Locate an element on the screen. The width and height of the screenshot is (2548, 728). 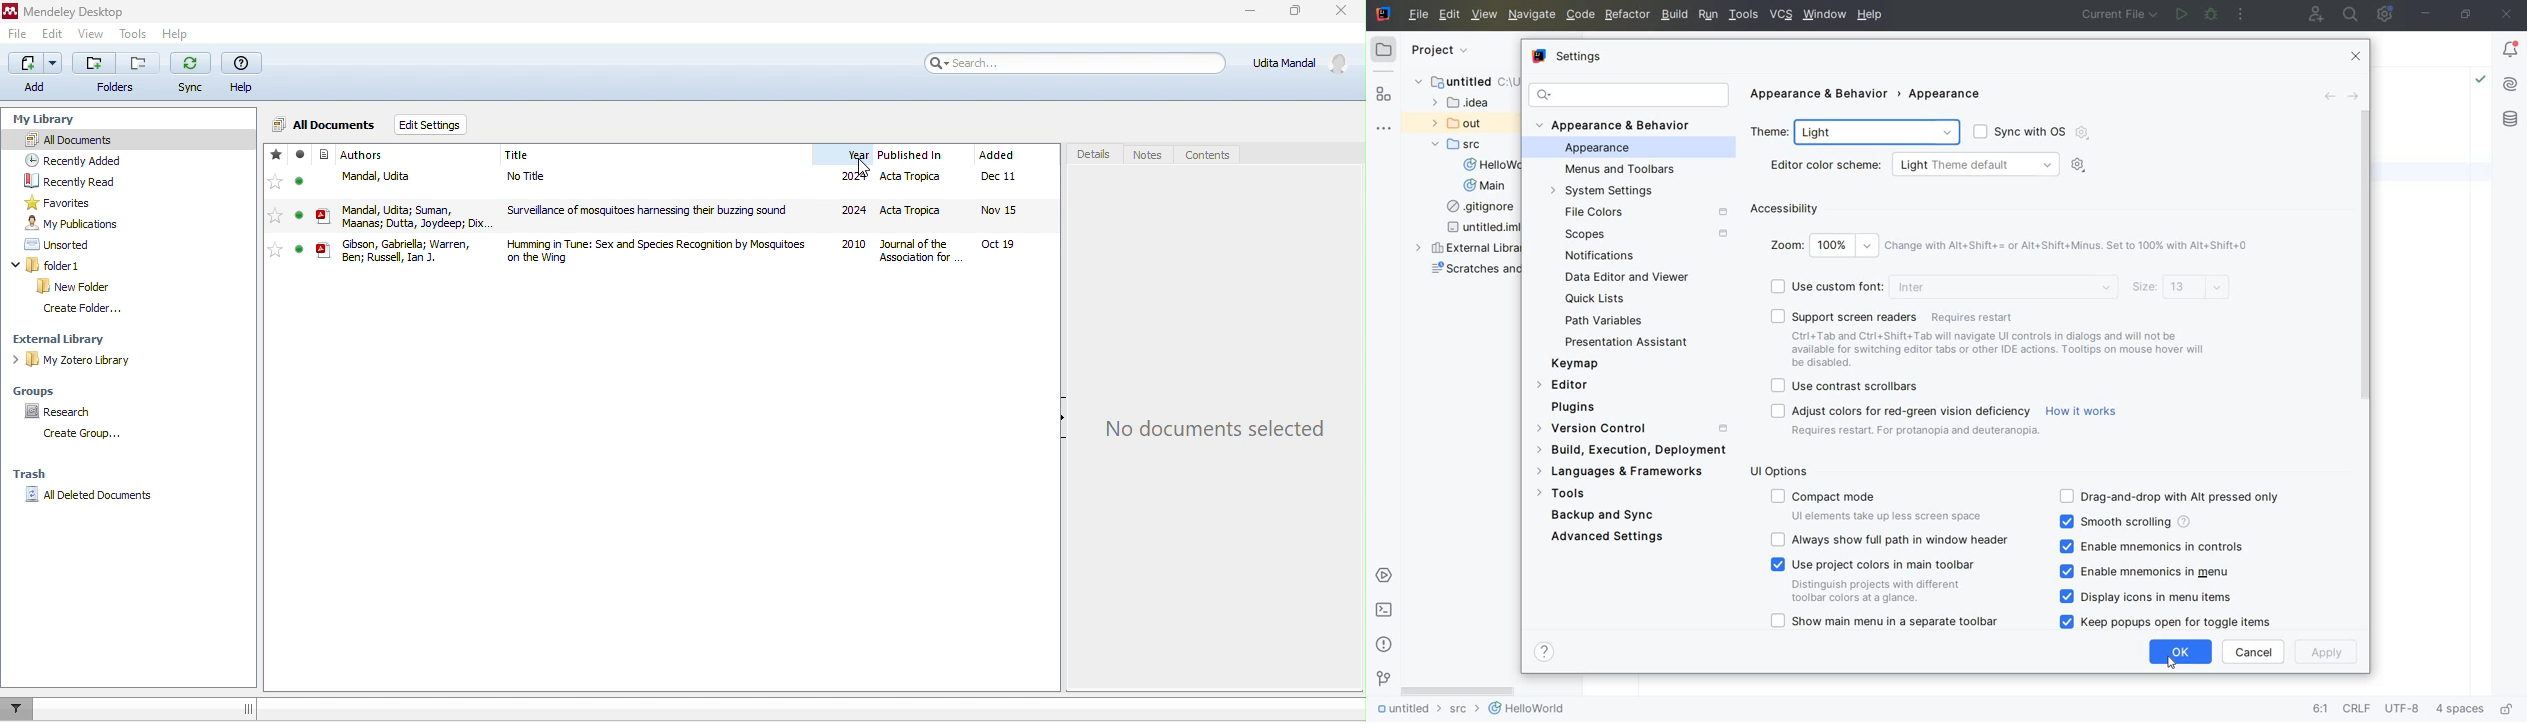
folders is located at coordinates (114, 72).